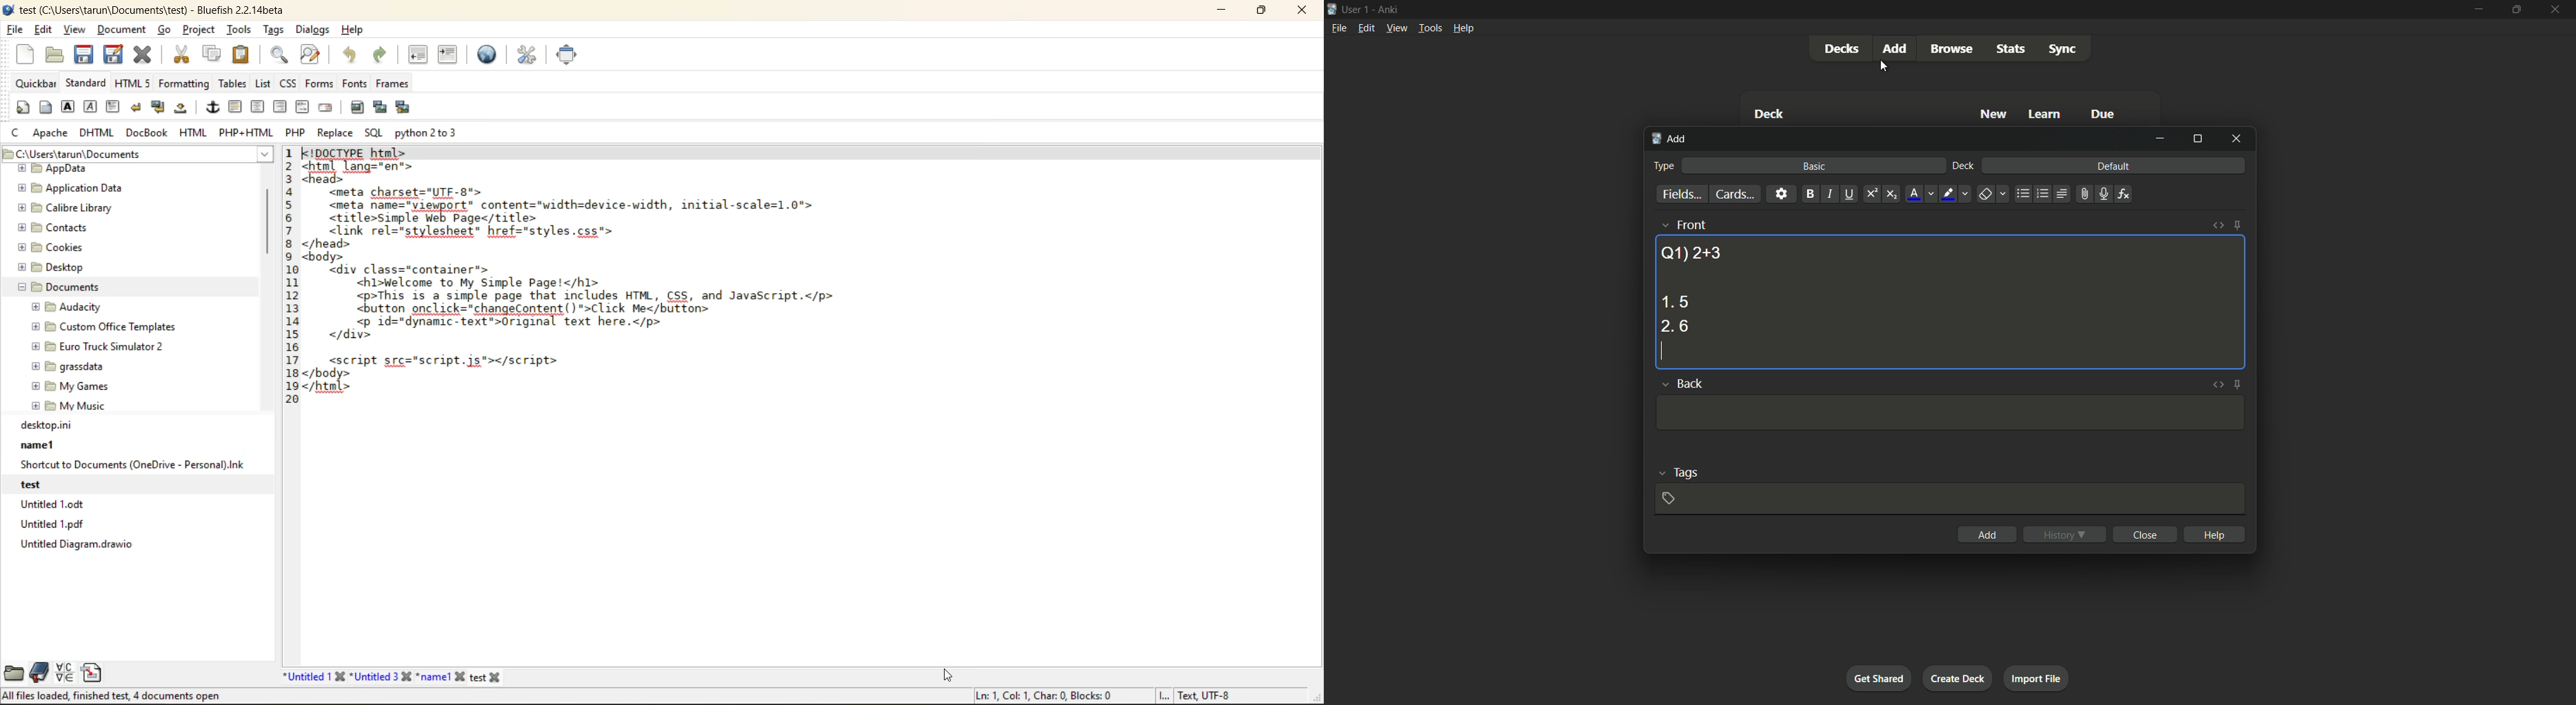 The width and height of the screenshot is (2576, 728). Describe the element at coordinates (1356, 7) in the screenshot. I see `user 1` at that location.